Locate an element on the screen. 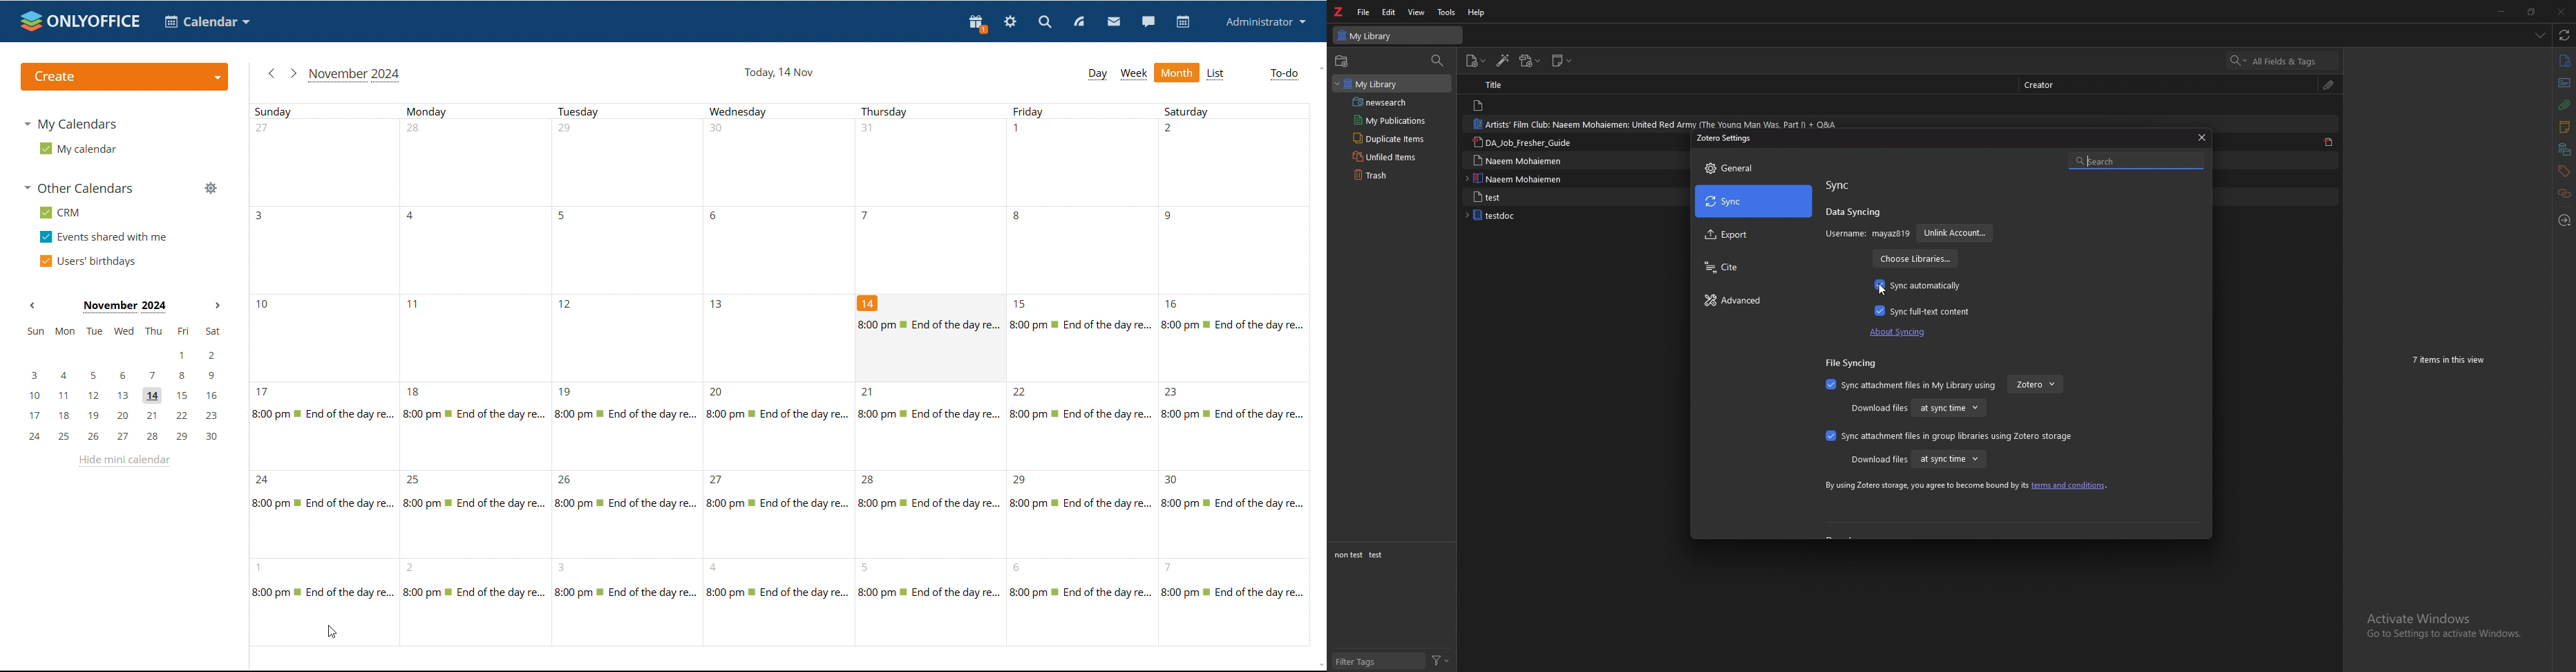 This screenshot has width=2576, height=672. next month is located at coordinates (218, 306).